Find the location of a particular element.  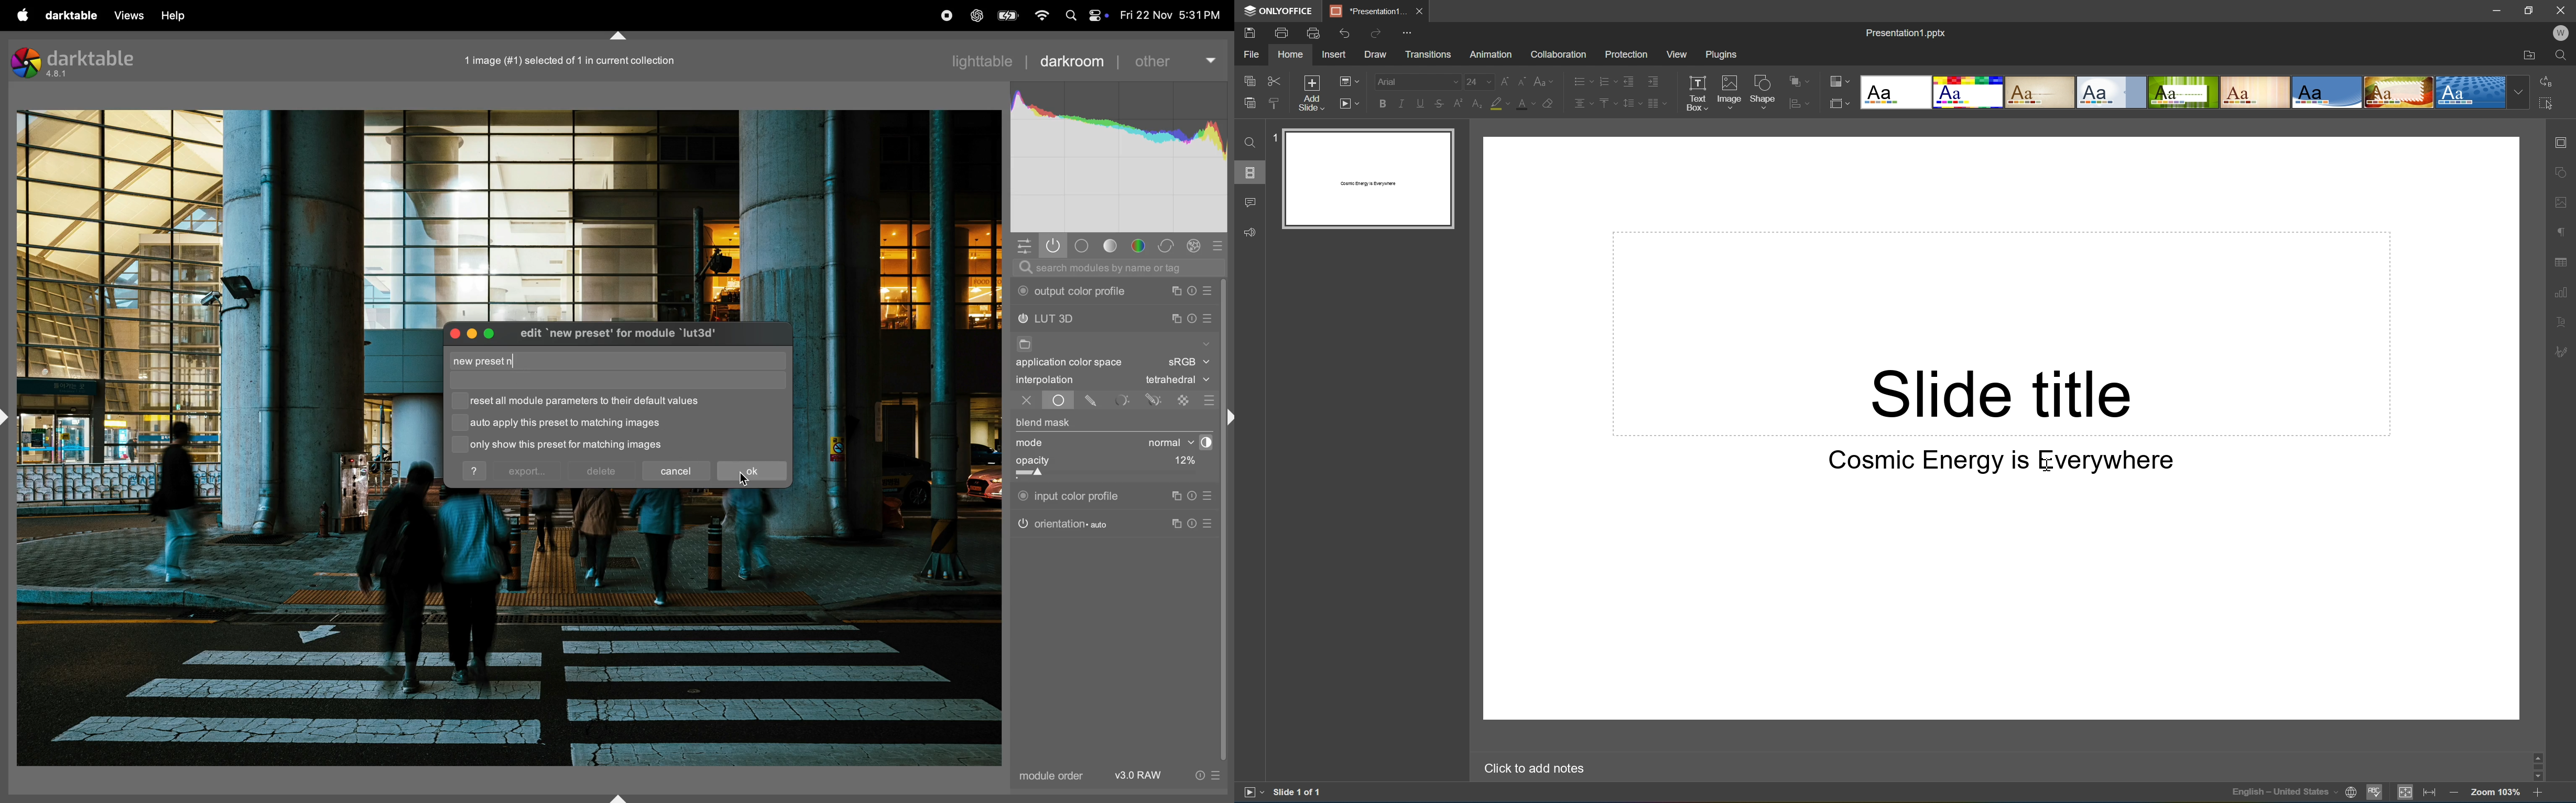

help is located at coordinates (176, 15).